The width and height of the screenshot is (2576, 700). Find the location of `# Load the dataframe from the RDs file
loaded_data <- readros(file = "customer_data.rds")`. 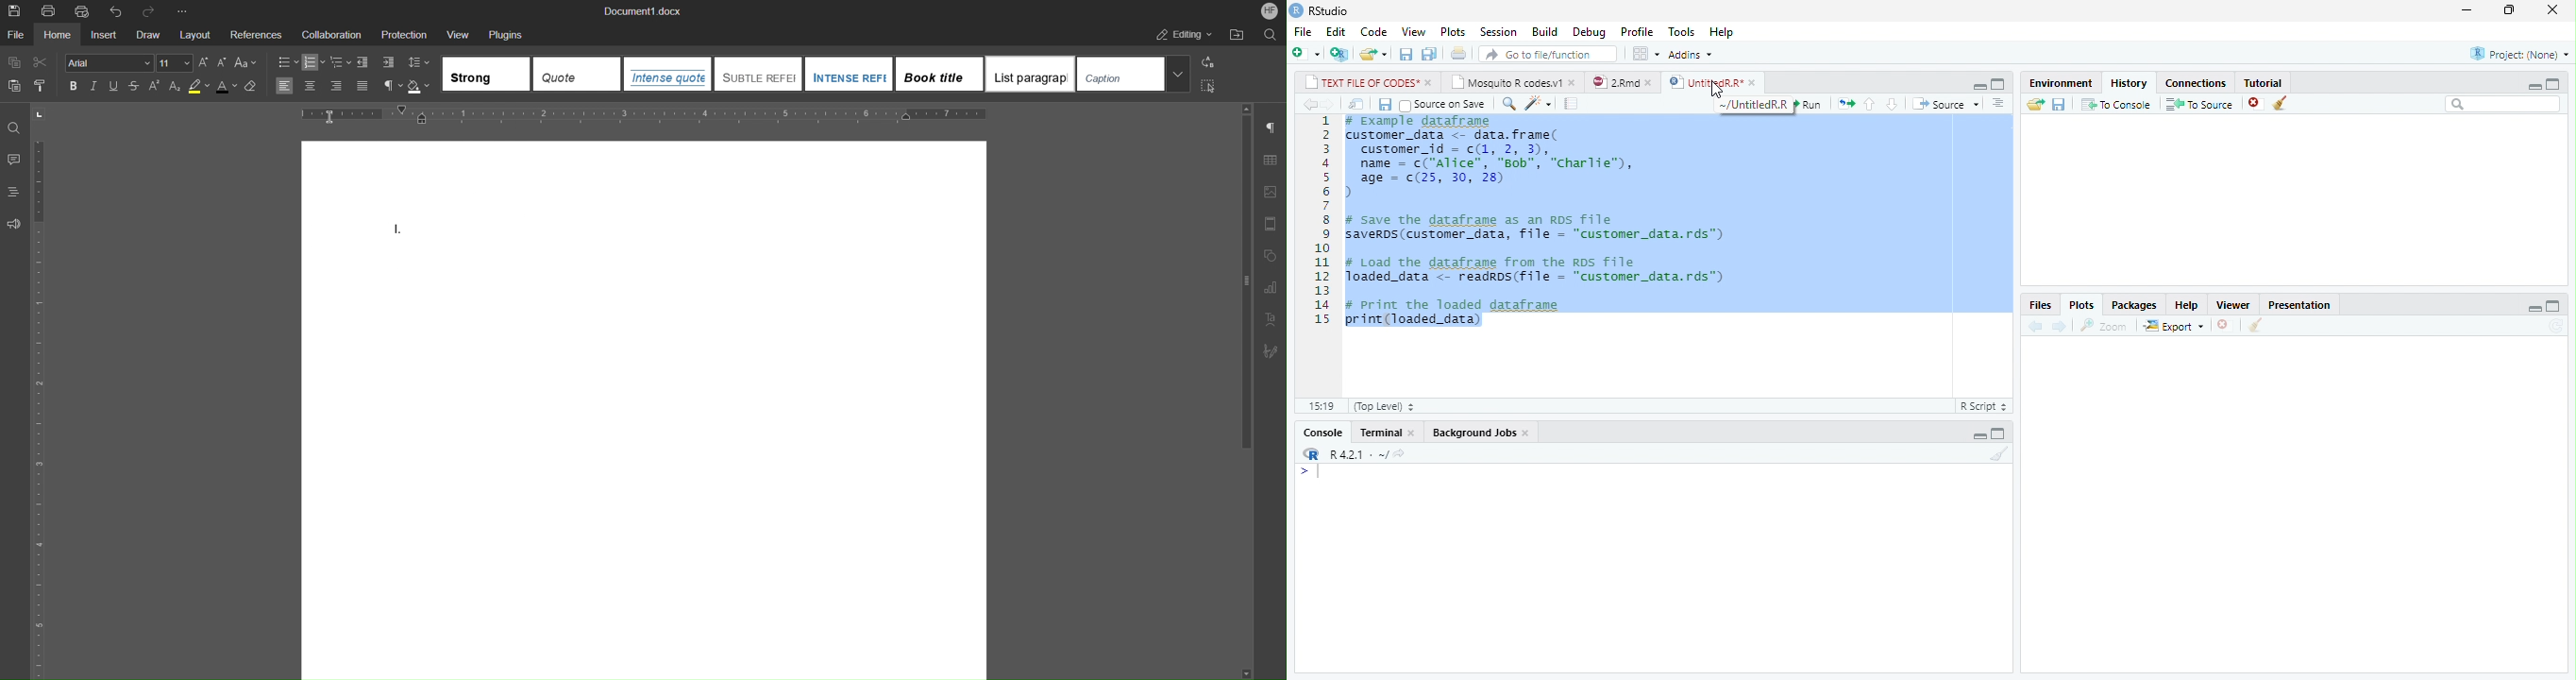

# Load the dataframe from the RDs file
loaded_data <- readros(file = "customer_data.rds") is located at coordinates (1538, 270).